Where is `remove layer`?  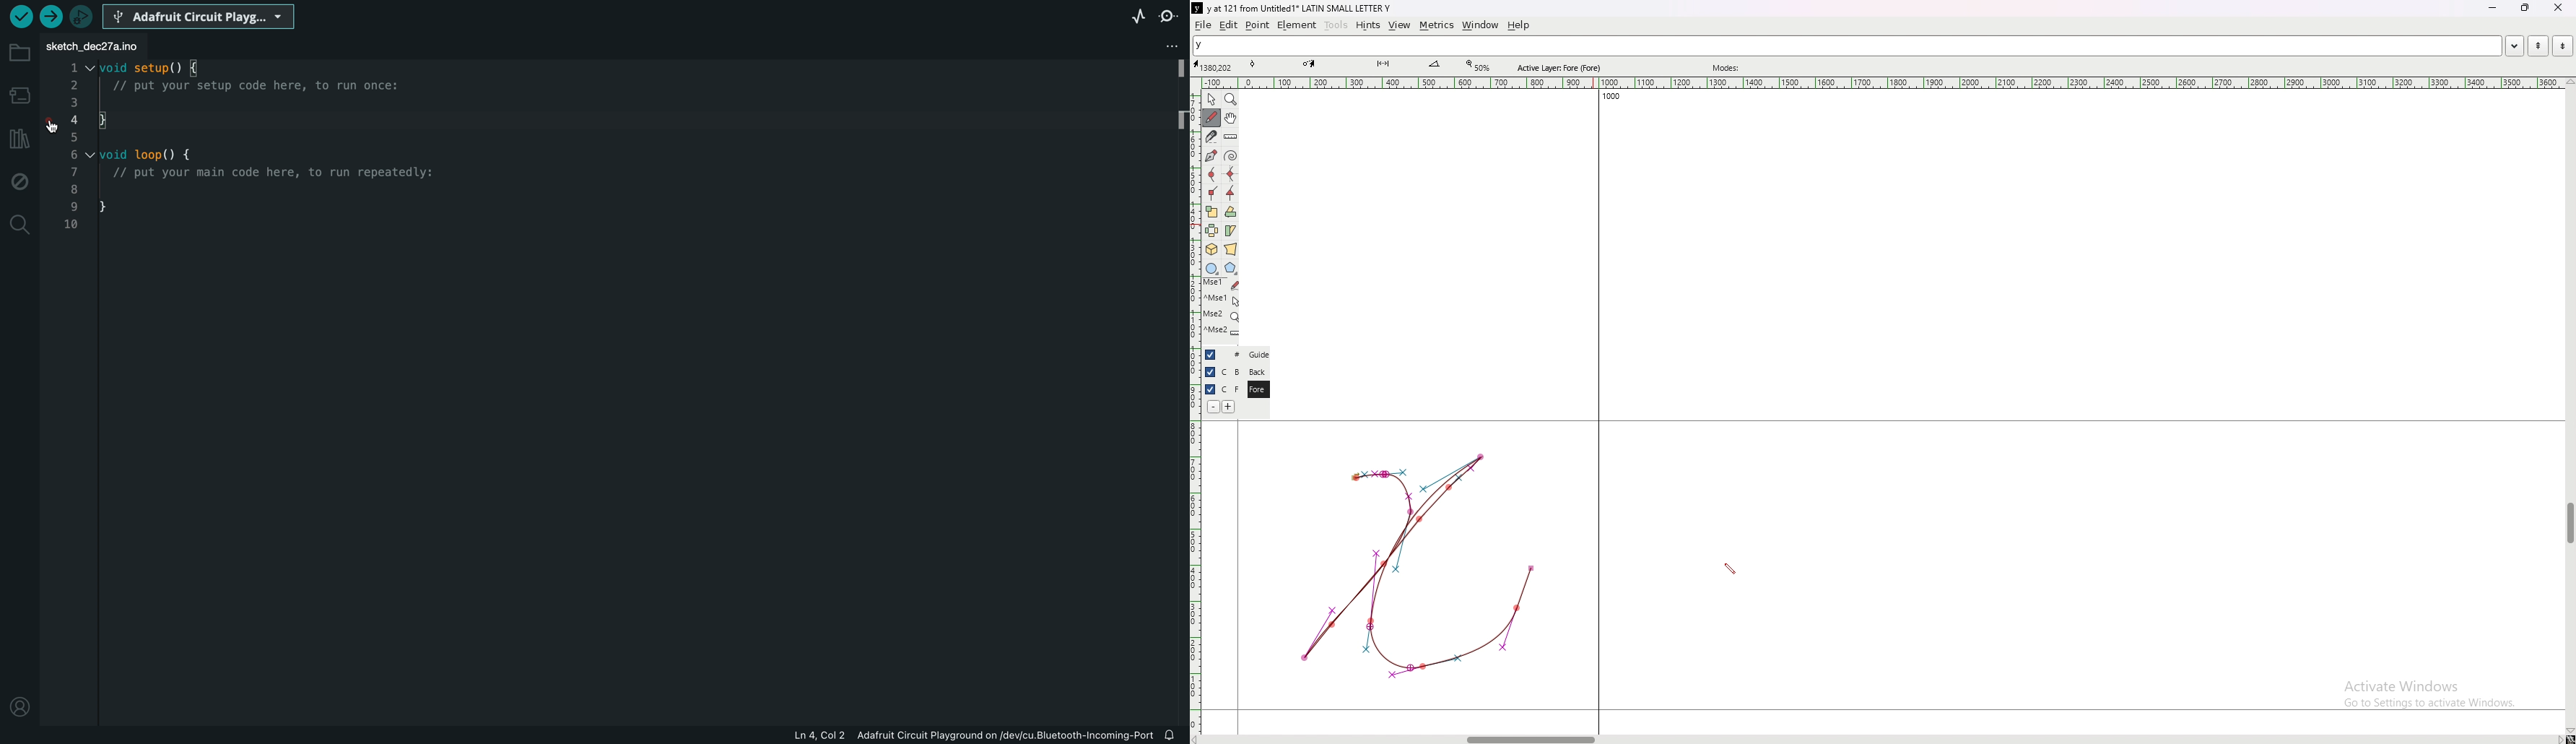 remove layer is located at coordinates (1213, 407).